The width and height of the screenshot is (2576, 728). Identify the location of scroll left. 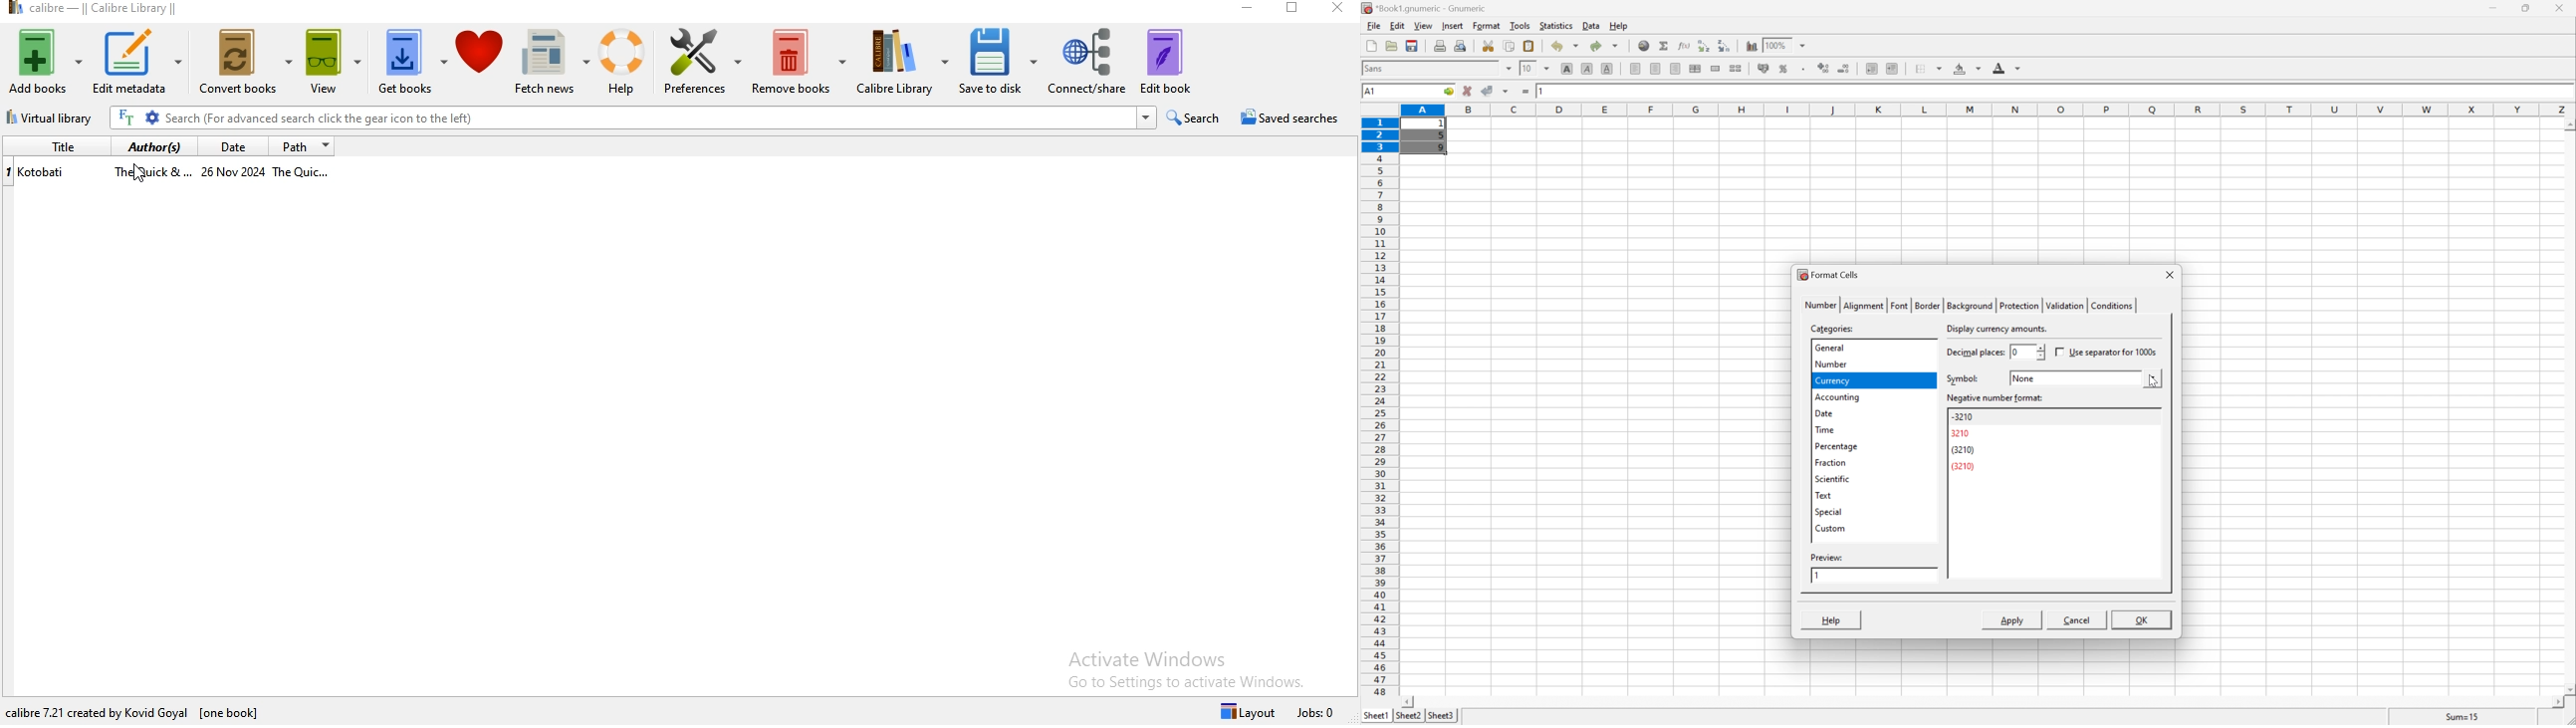
(1407, 703).